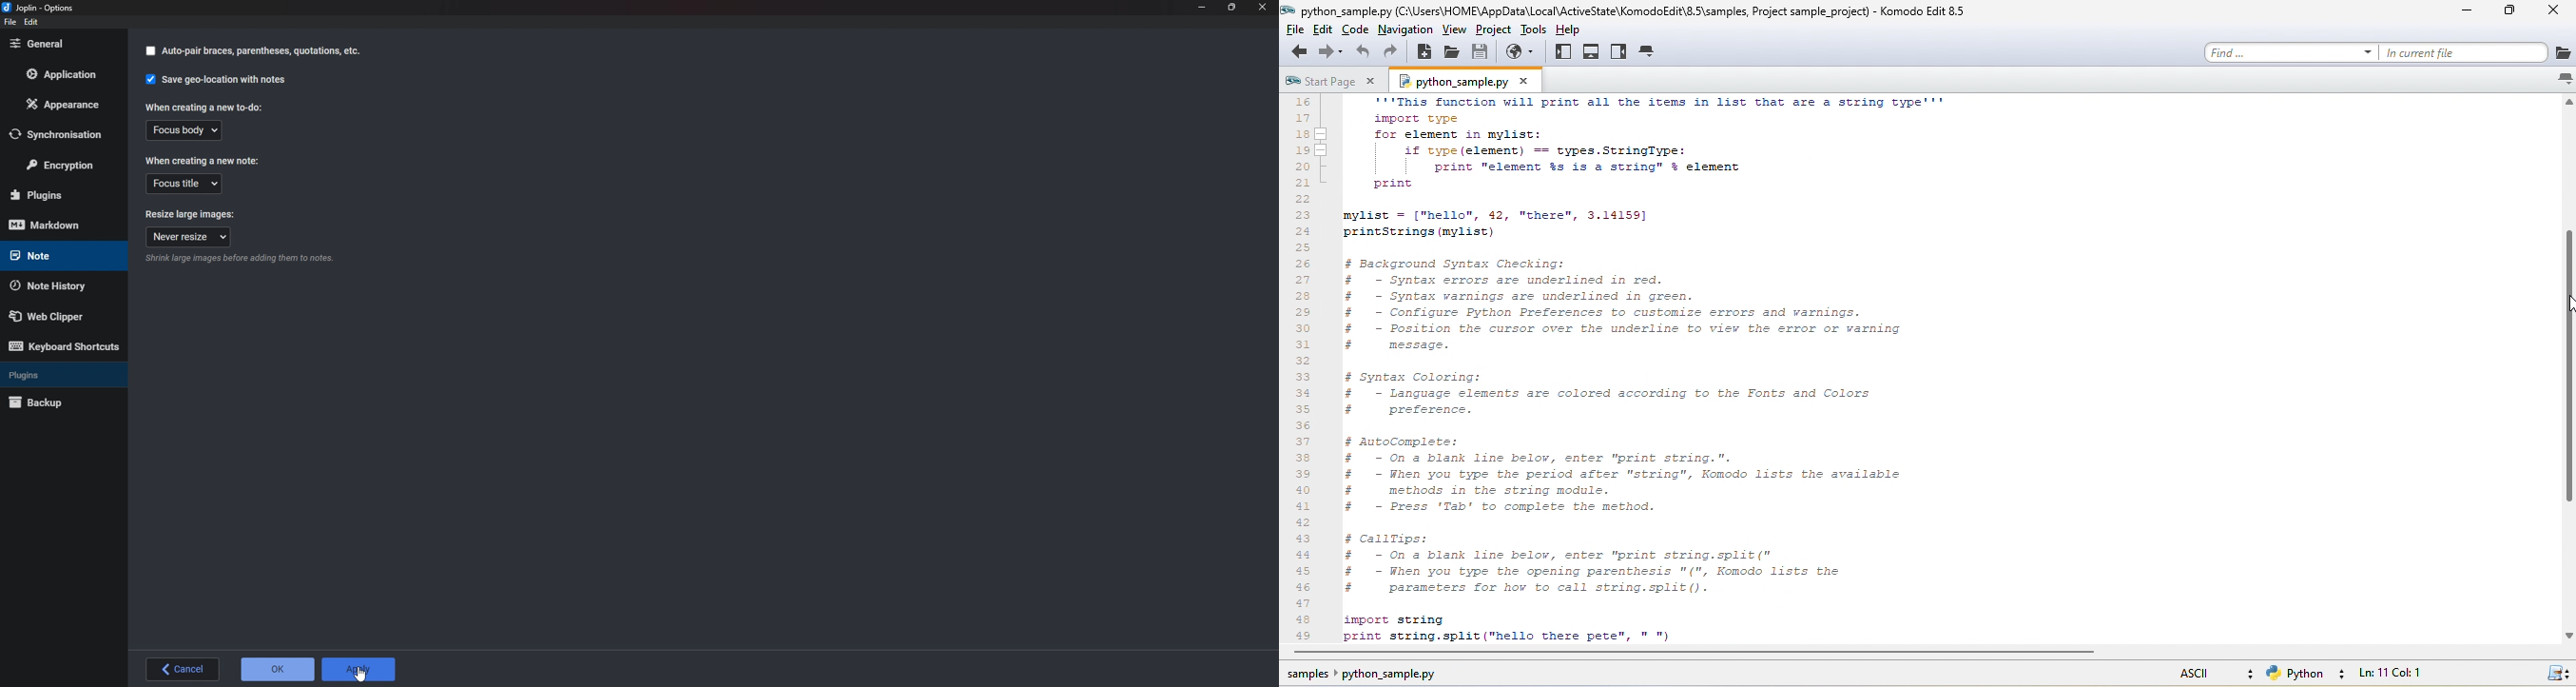 This screenshot has height=700, width=2576. Describe the element at coordinates (59, 165) in the screenshot. I see `Encryption` at that location.